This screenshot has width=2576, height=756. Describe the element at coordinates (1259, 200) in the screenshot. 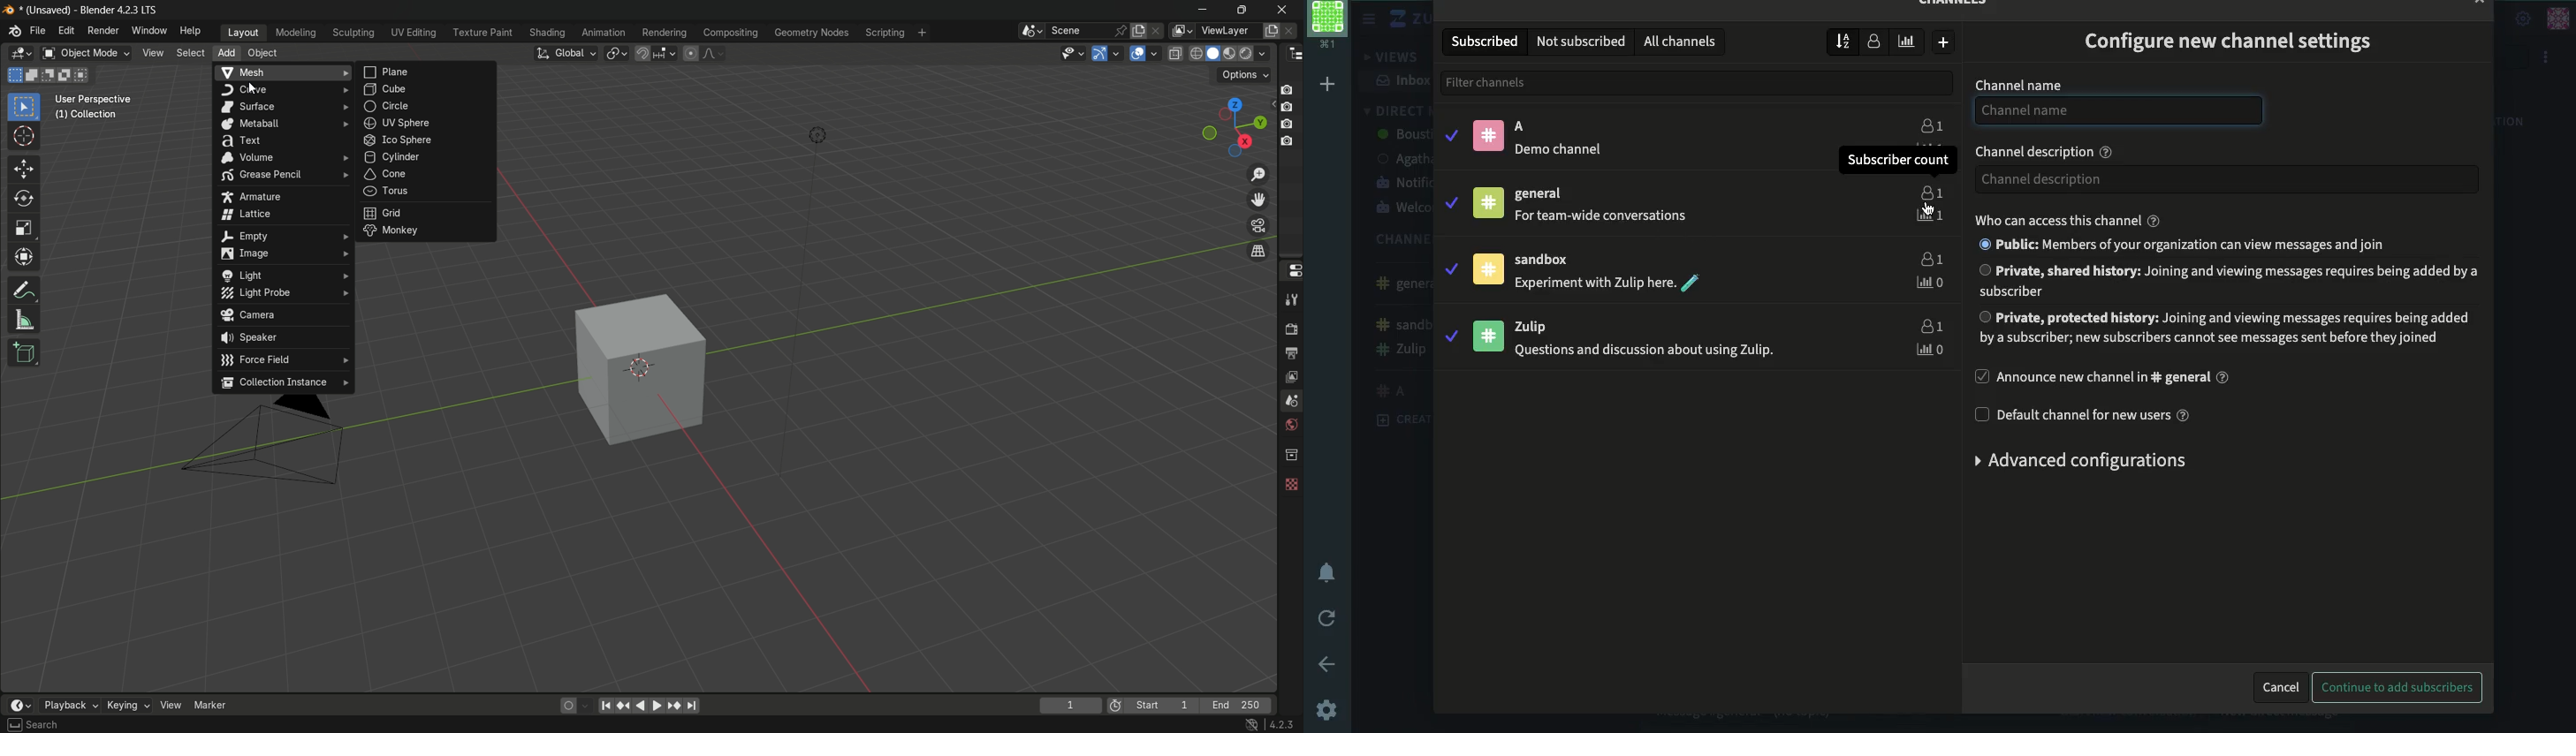

I see `move view layer` at that location.